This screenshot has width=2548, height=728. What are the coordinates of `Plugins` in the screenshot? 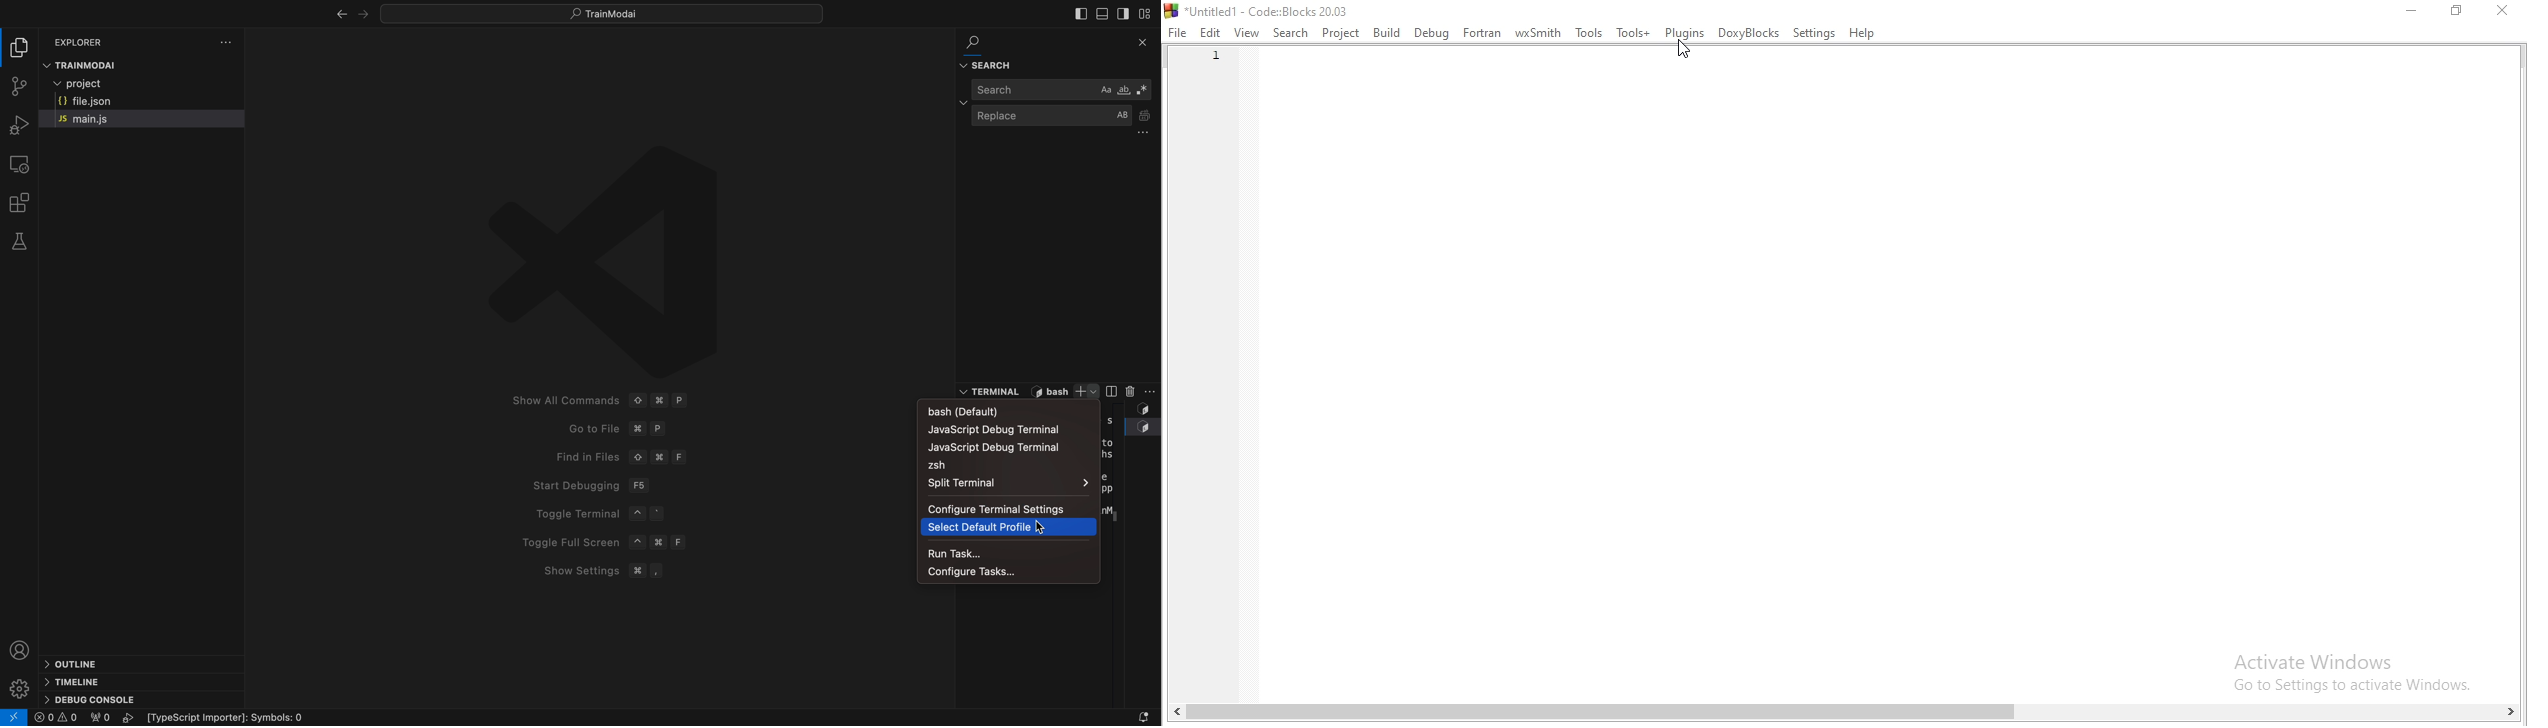 It's located at (1684, 31).